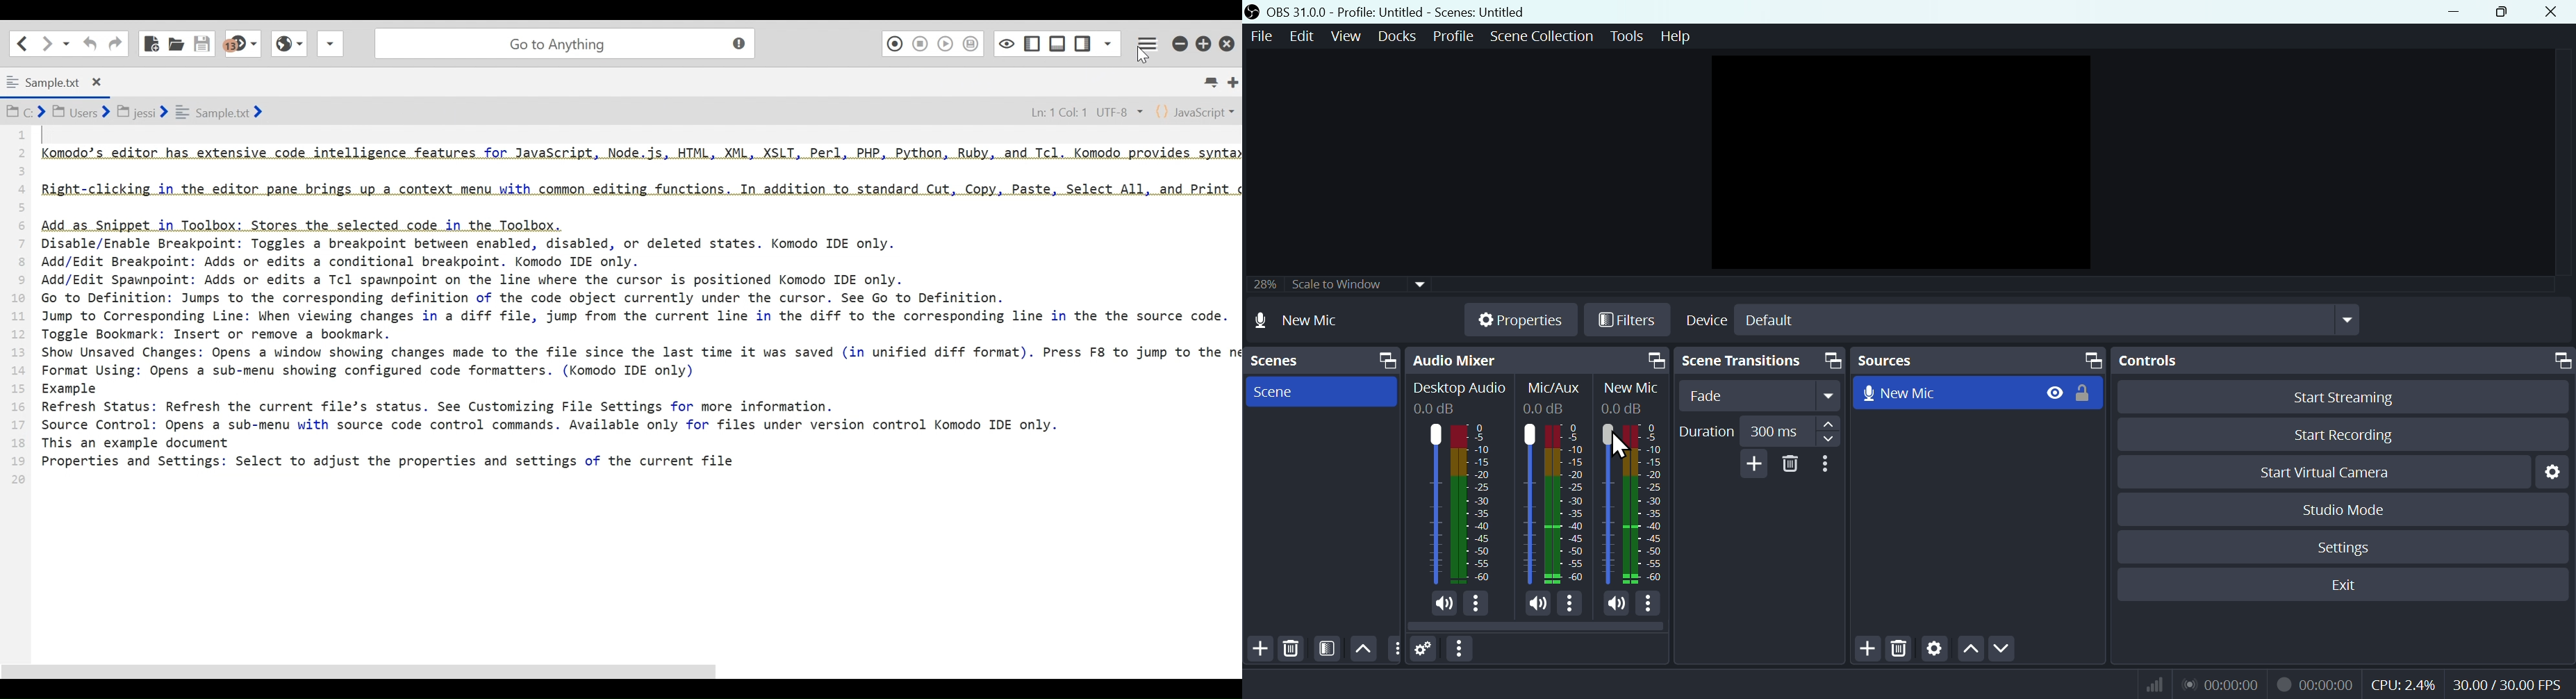 This screenshot has height=700, width=2576. What do you see at coordinates (2346, 361) in the screenshot?
I see `Controls` at bounding box center [2346, 361].